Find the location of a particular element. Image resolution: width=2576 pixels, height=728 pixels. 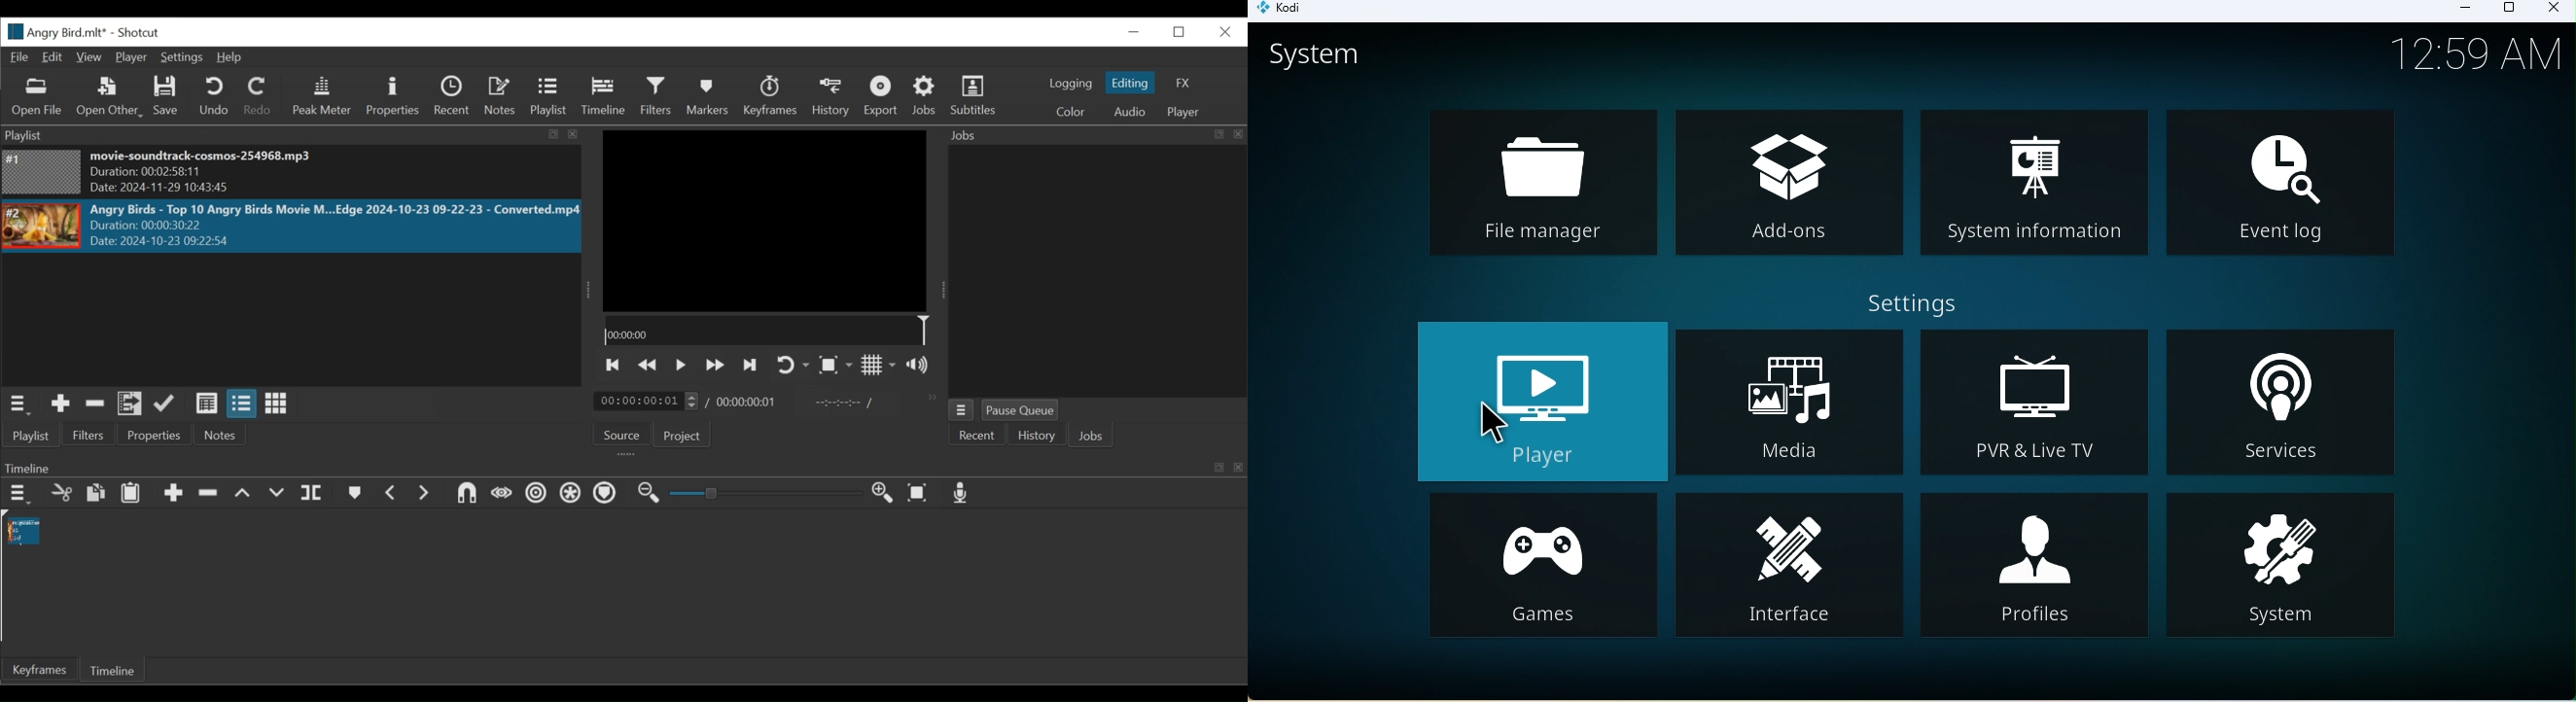

Play quickly backward is located at coordinates (649, 365).